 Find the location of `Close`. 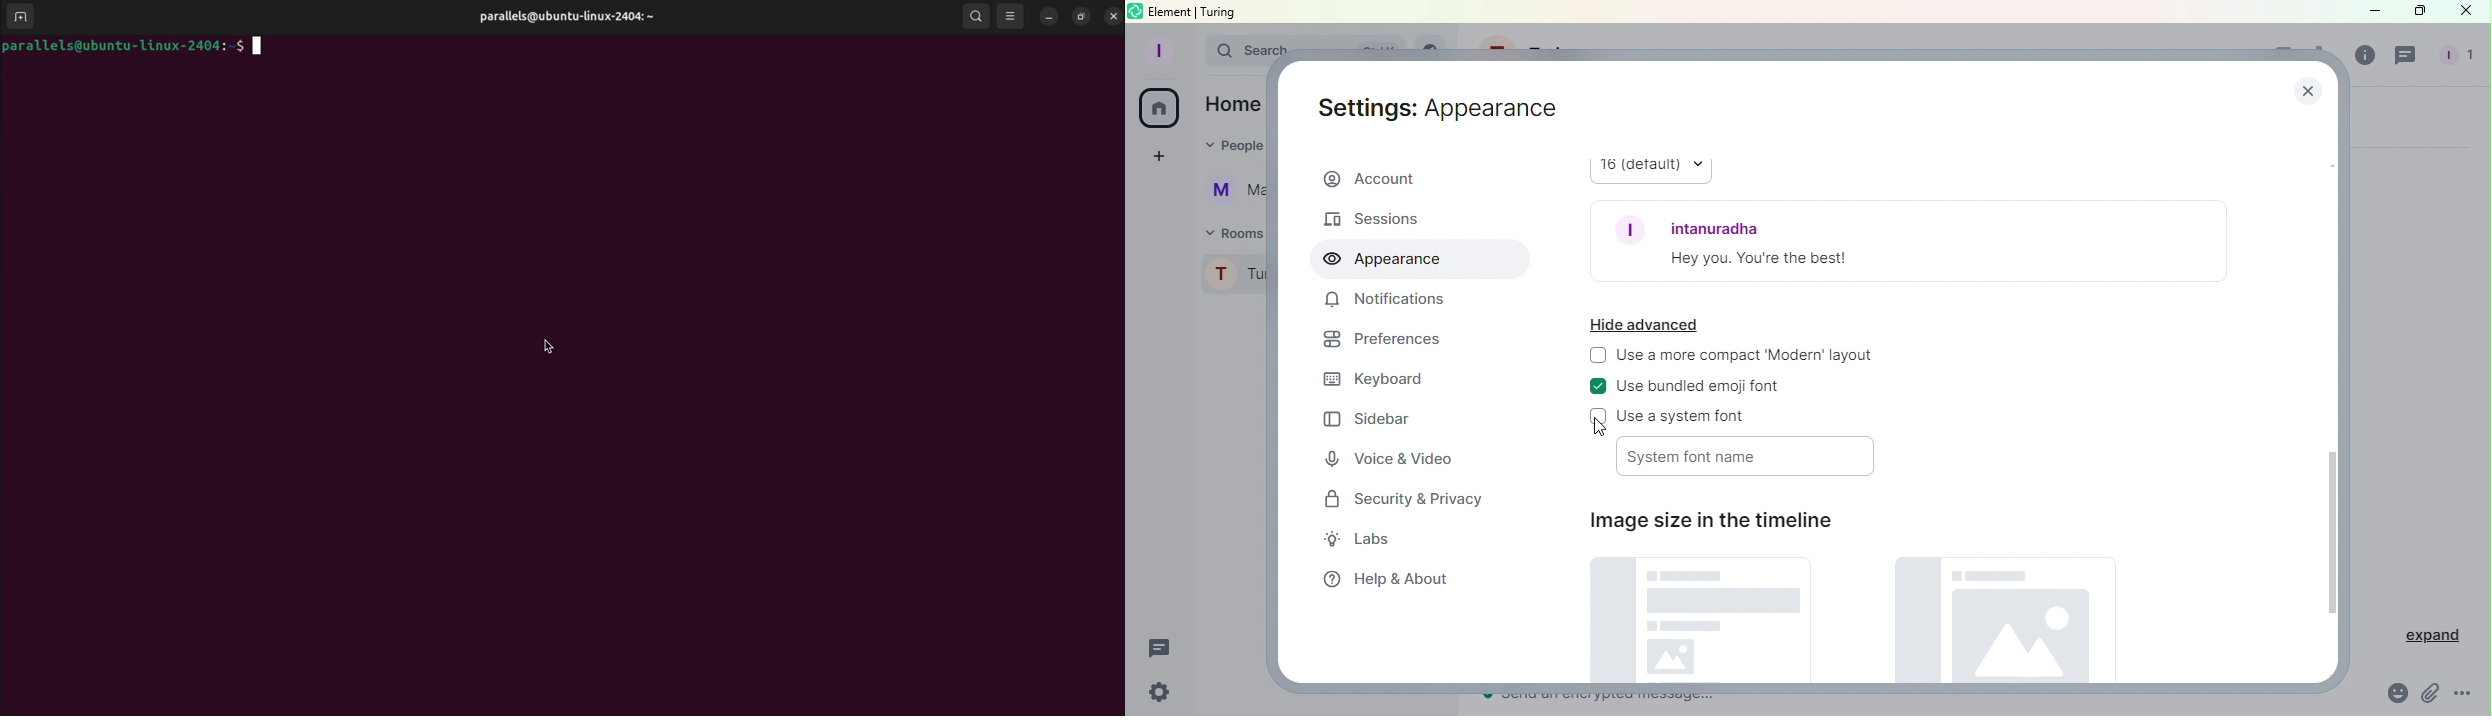

Close is located at coordinates (2467, 12).